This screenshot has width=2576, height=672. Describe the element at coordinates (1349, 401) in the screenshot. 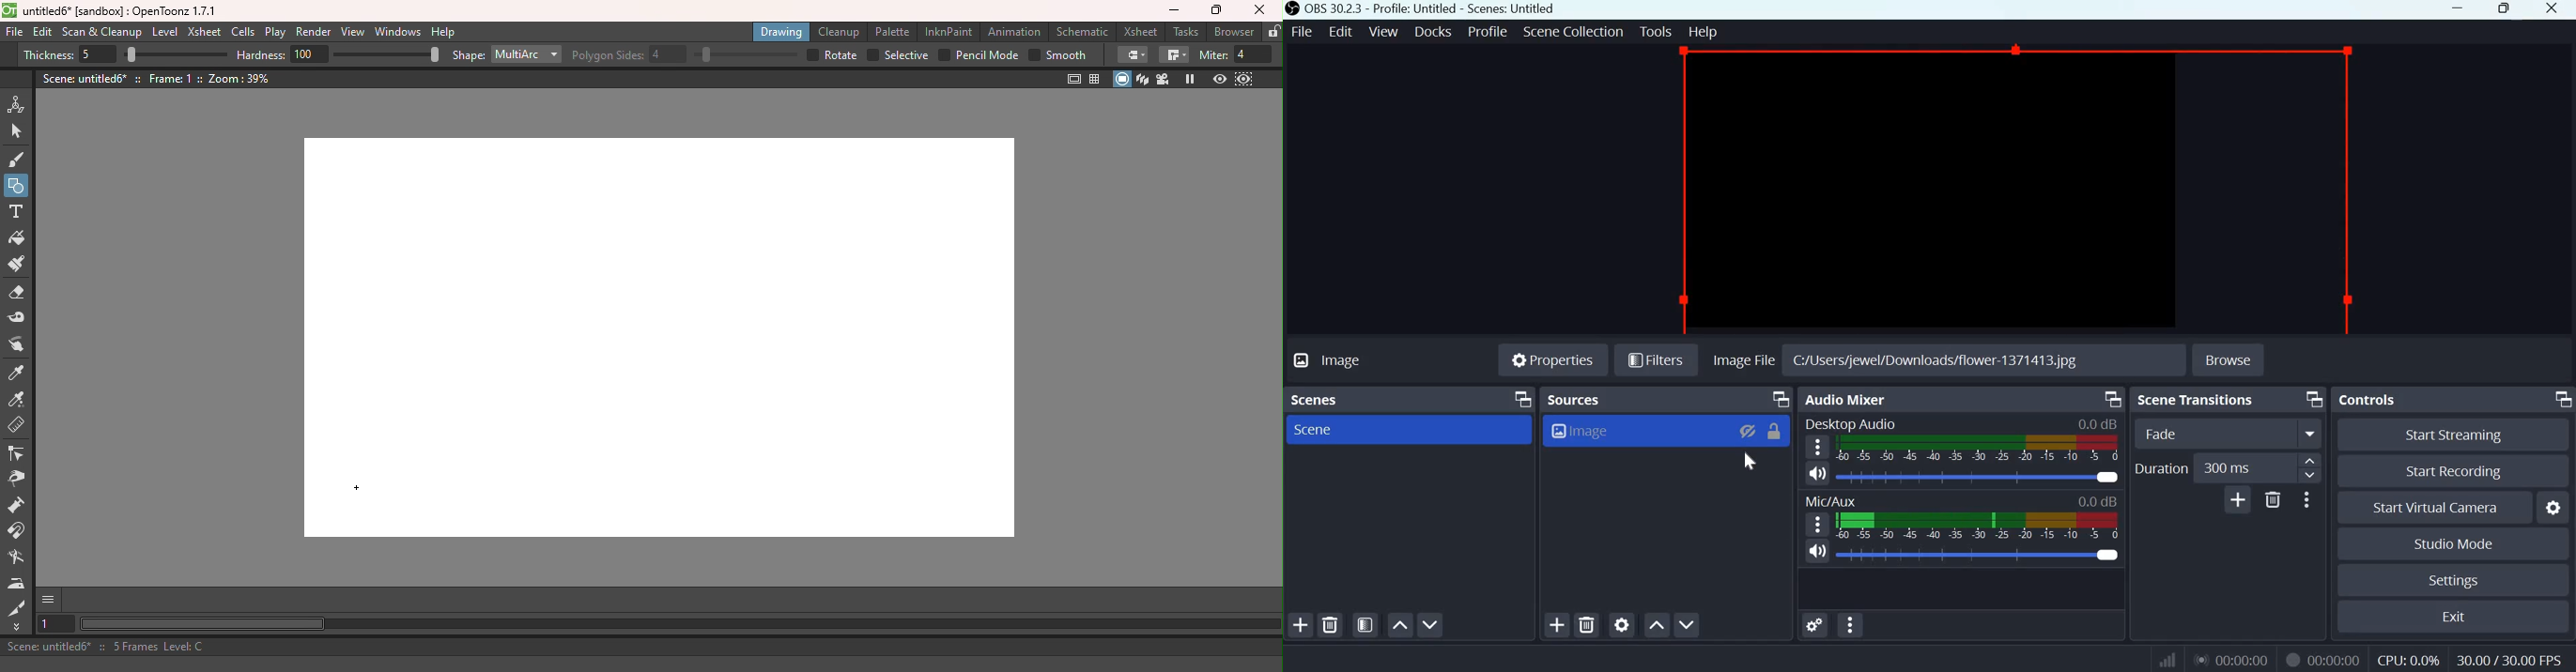

I see `Scenes` at that location.